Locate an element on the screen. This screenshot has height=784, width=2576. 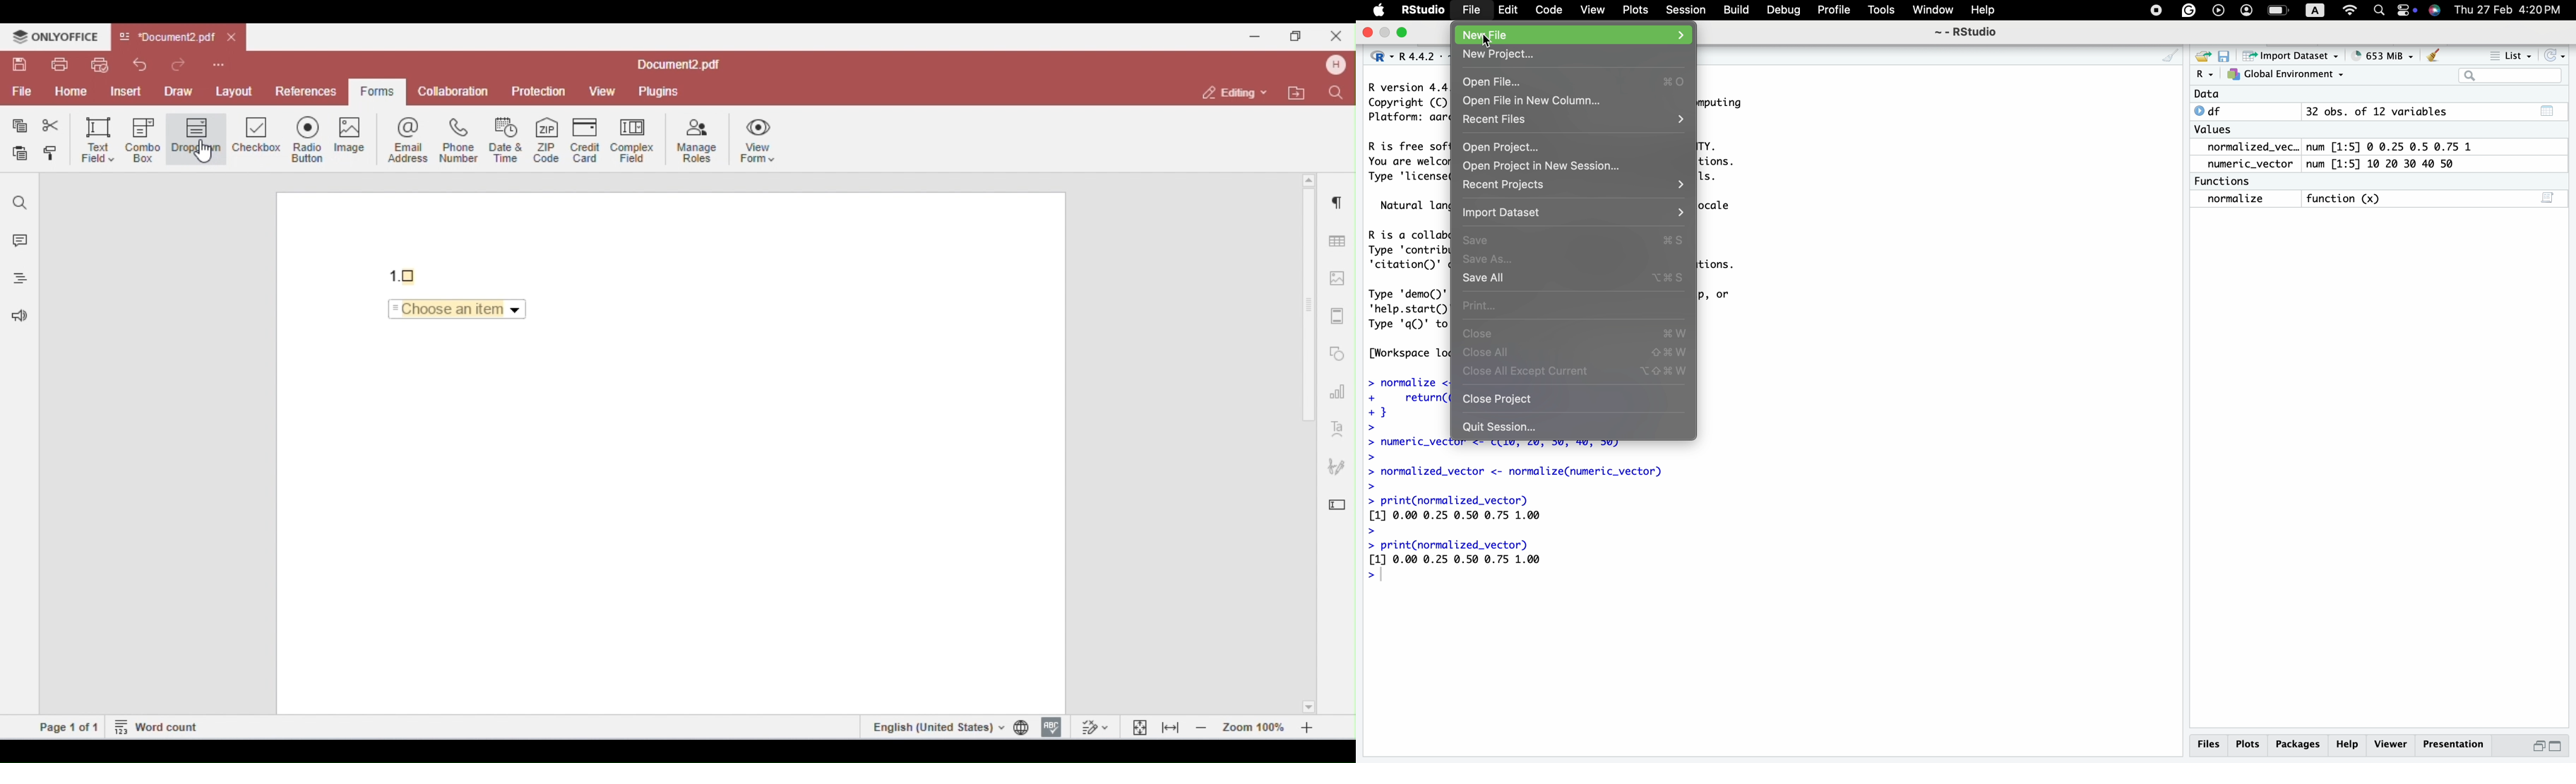
Help is located at coordinates (1984, 10).